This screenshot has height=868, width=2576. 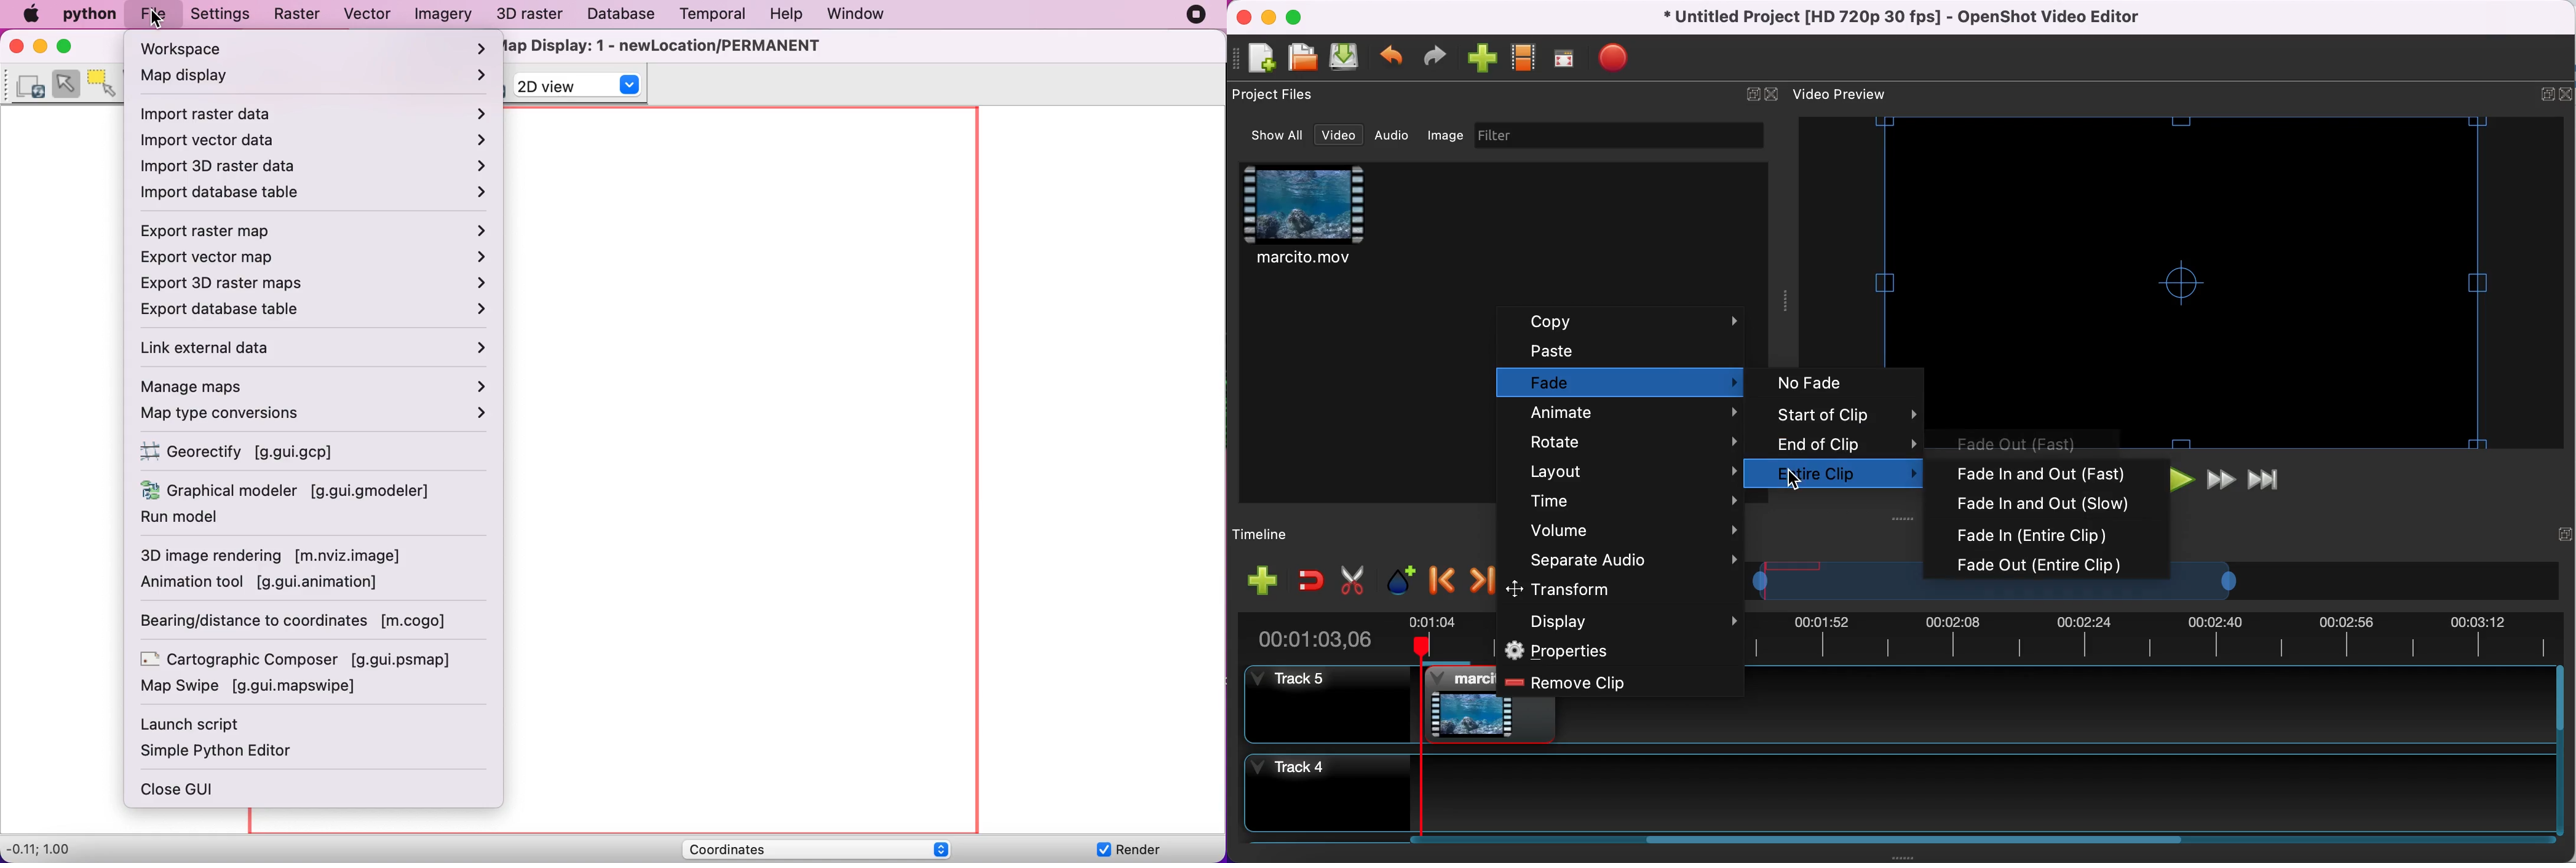 What do you see at coordinates (1270, 135) in the screenshot?
I see `show all` at bounding box center [1270, 135].